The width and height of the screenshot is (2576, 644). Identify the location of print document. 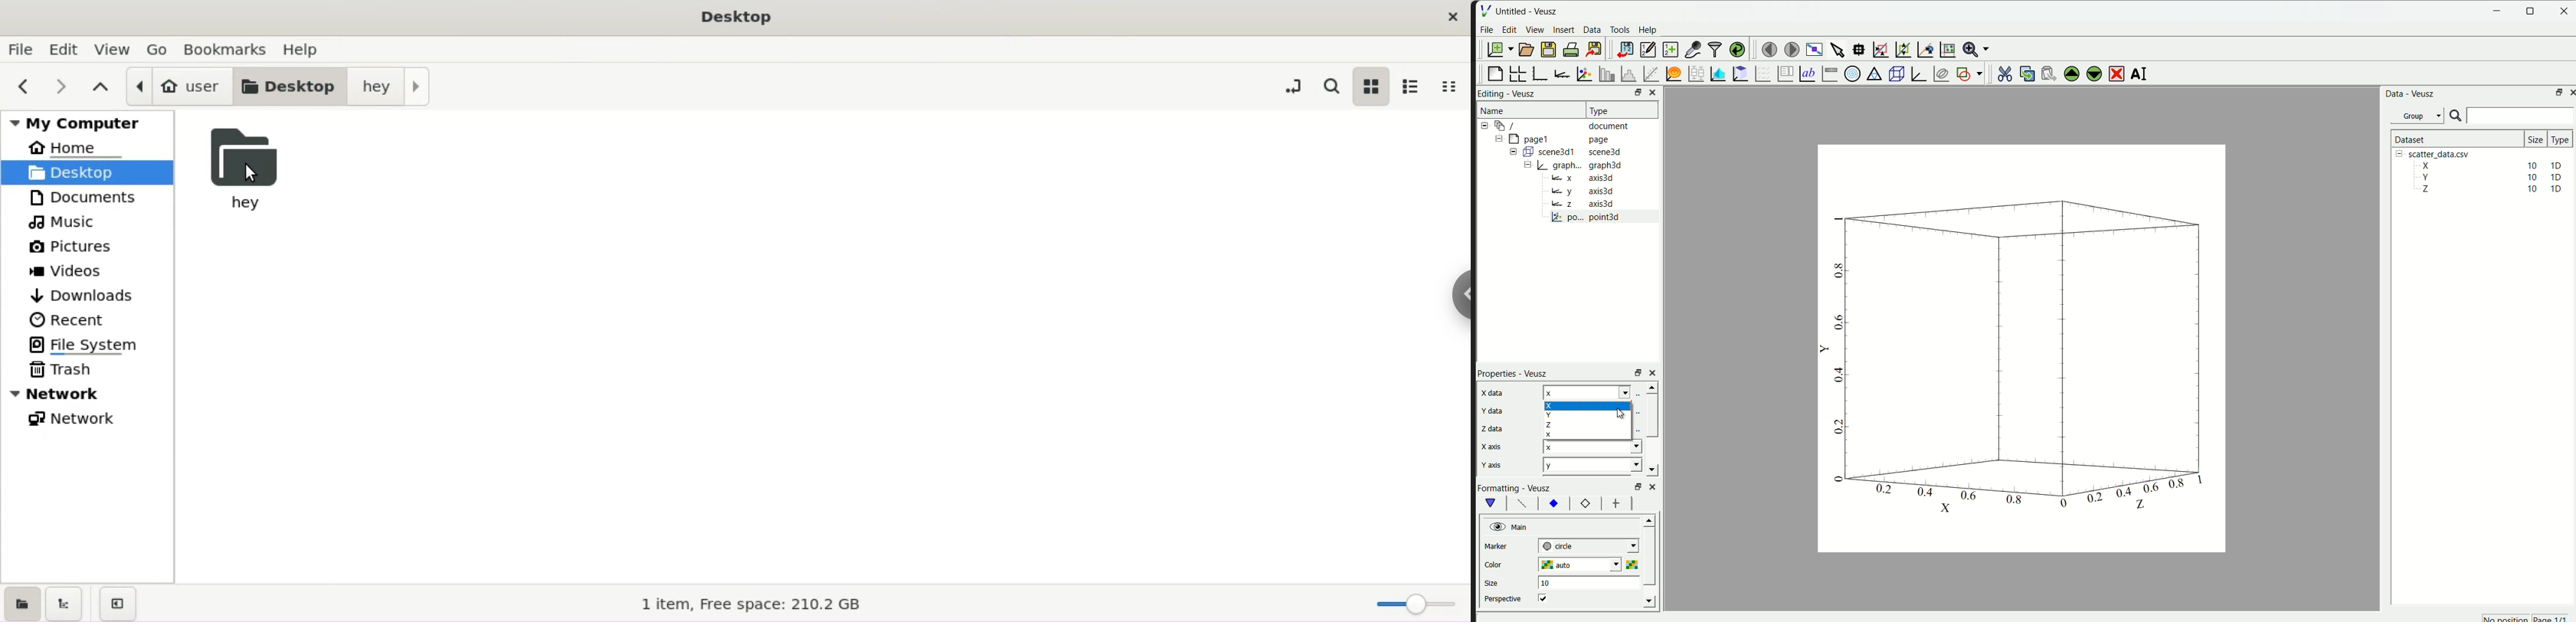
(1571, 50).